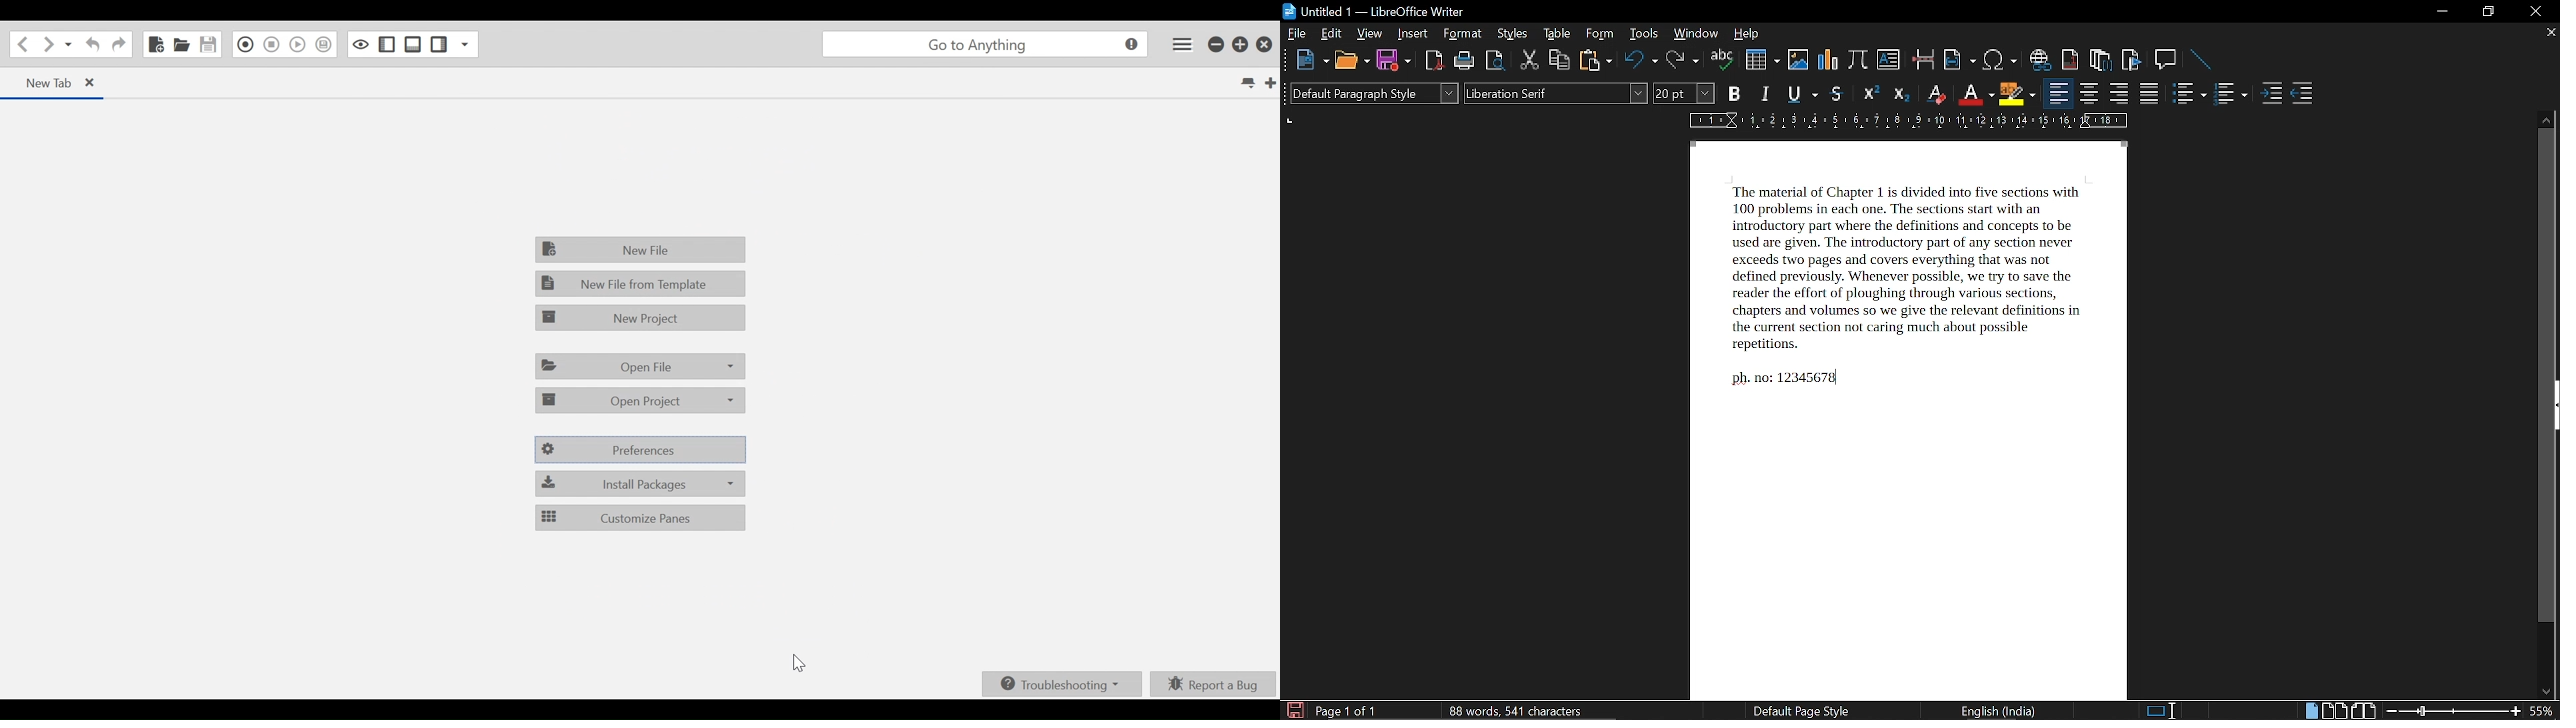 This screenshot has width=2576, height=728. Describe the element at coordinates (1685, 94) in the screenshot. I see `font size` at that location.